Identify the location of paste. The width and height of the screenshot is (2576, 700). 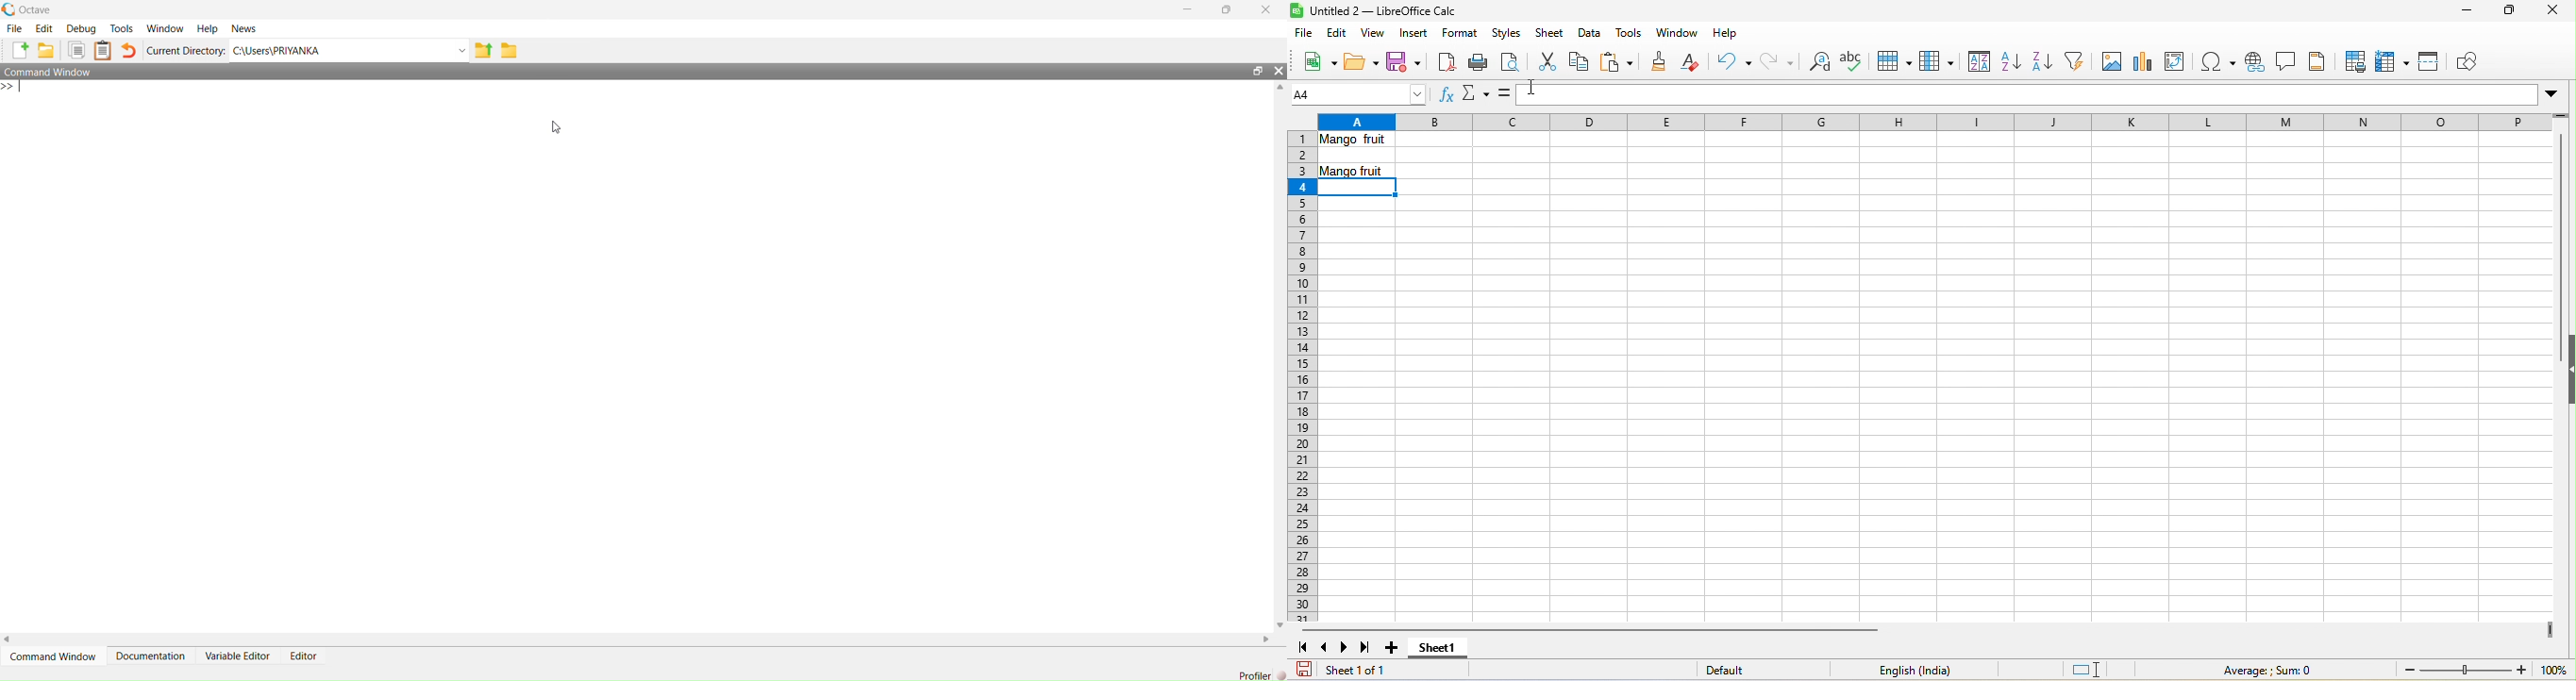
(1617, 63).